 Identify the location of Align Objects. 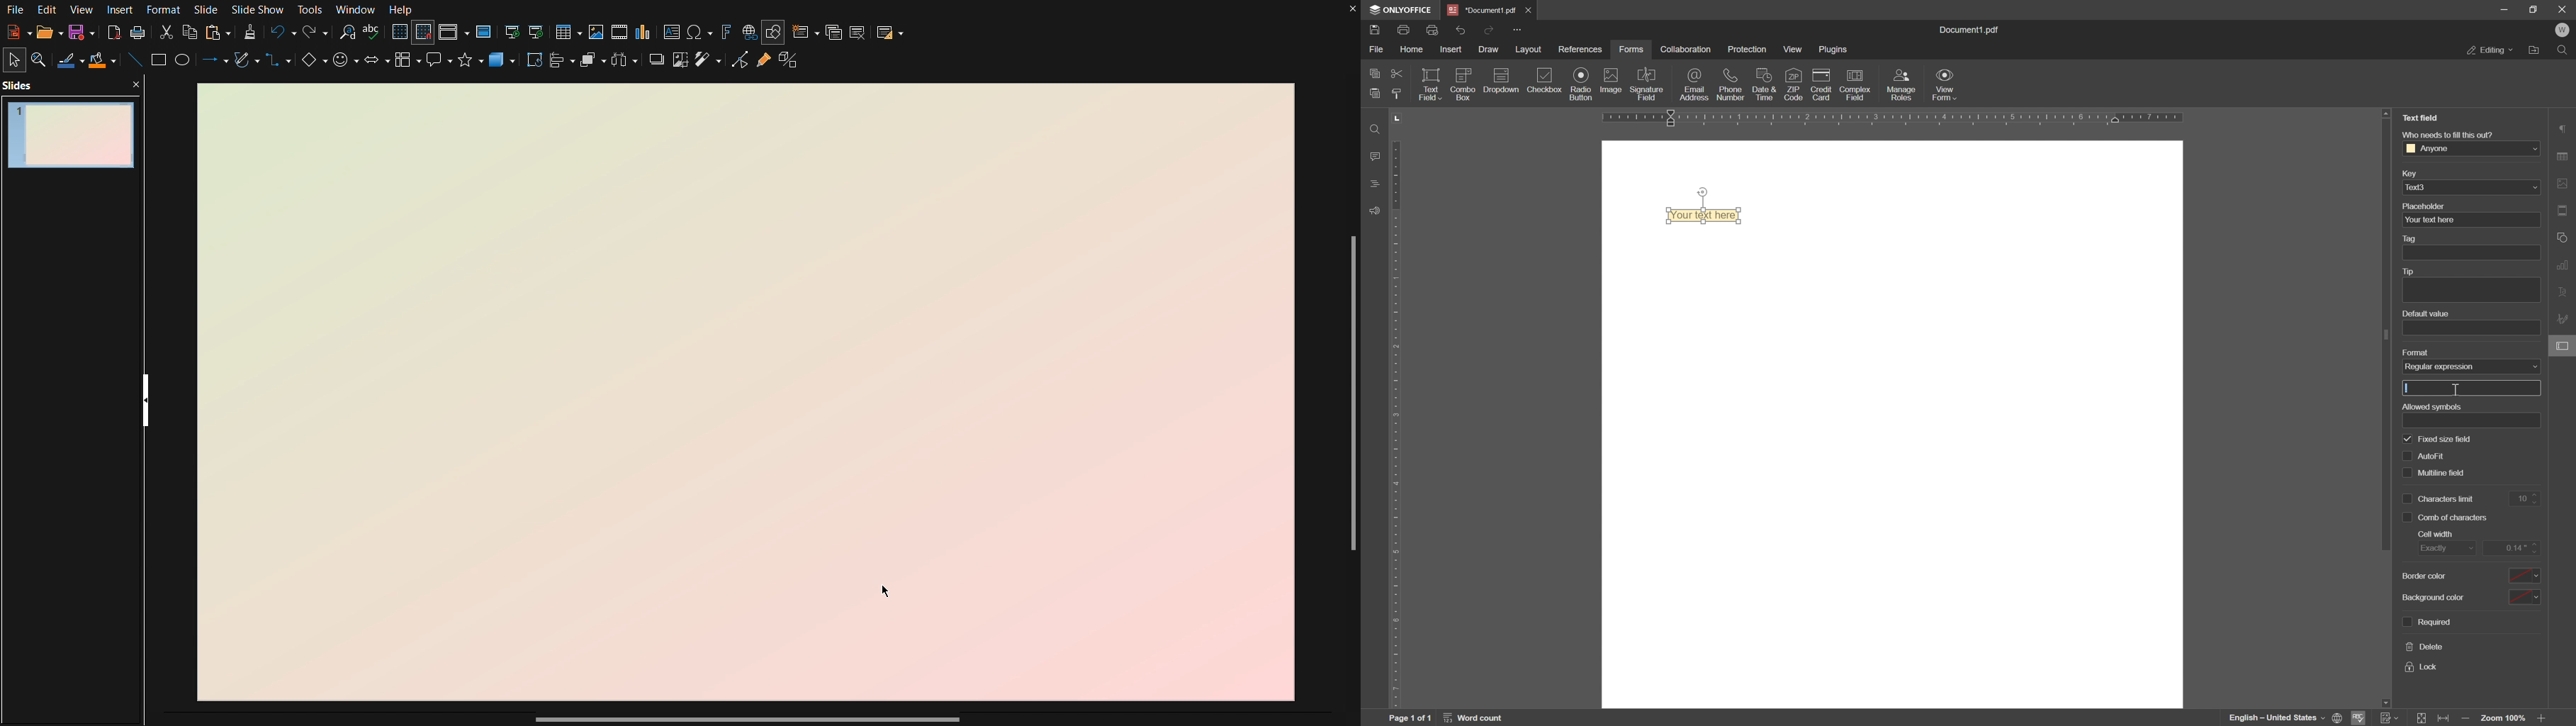
(564, 65).